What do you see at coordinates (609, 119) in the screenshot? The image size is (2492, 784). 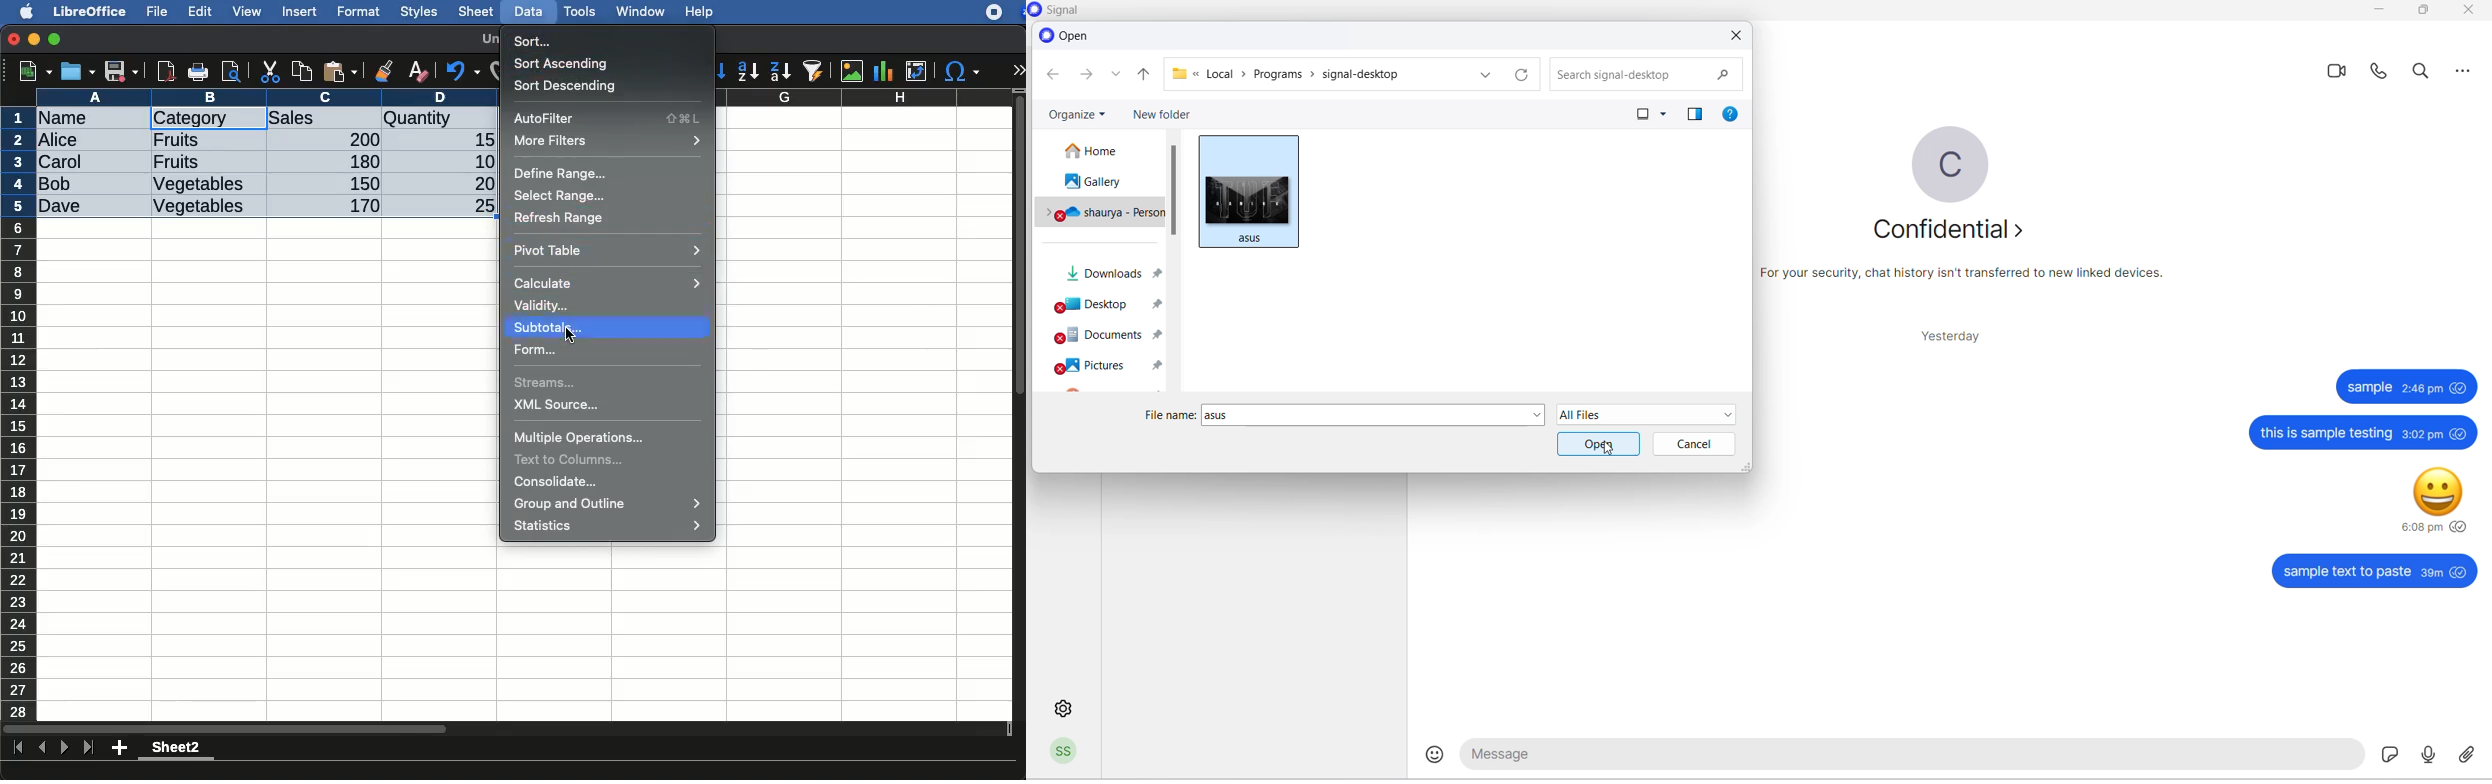 I see `autofilter` at bounding box center [609, 119].